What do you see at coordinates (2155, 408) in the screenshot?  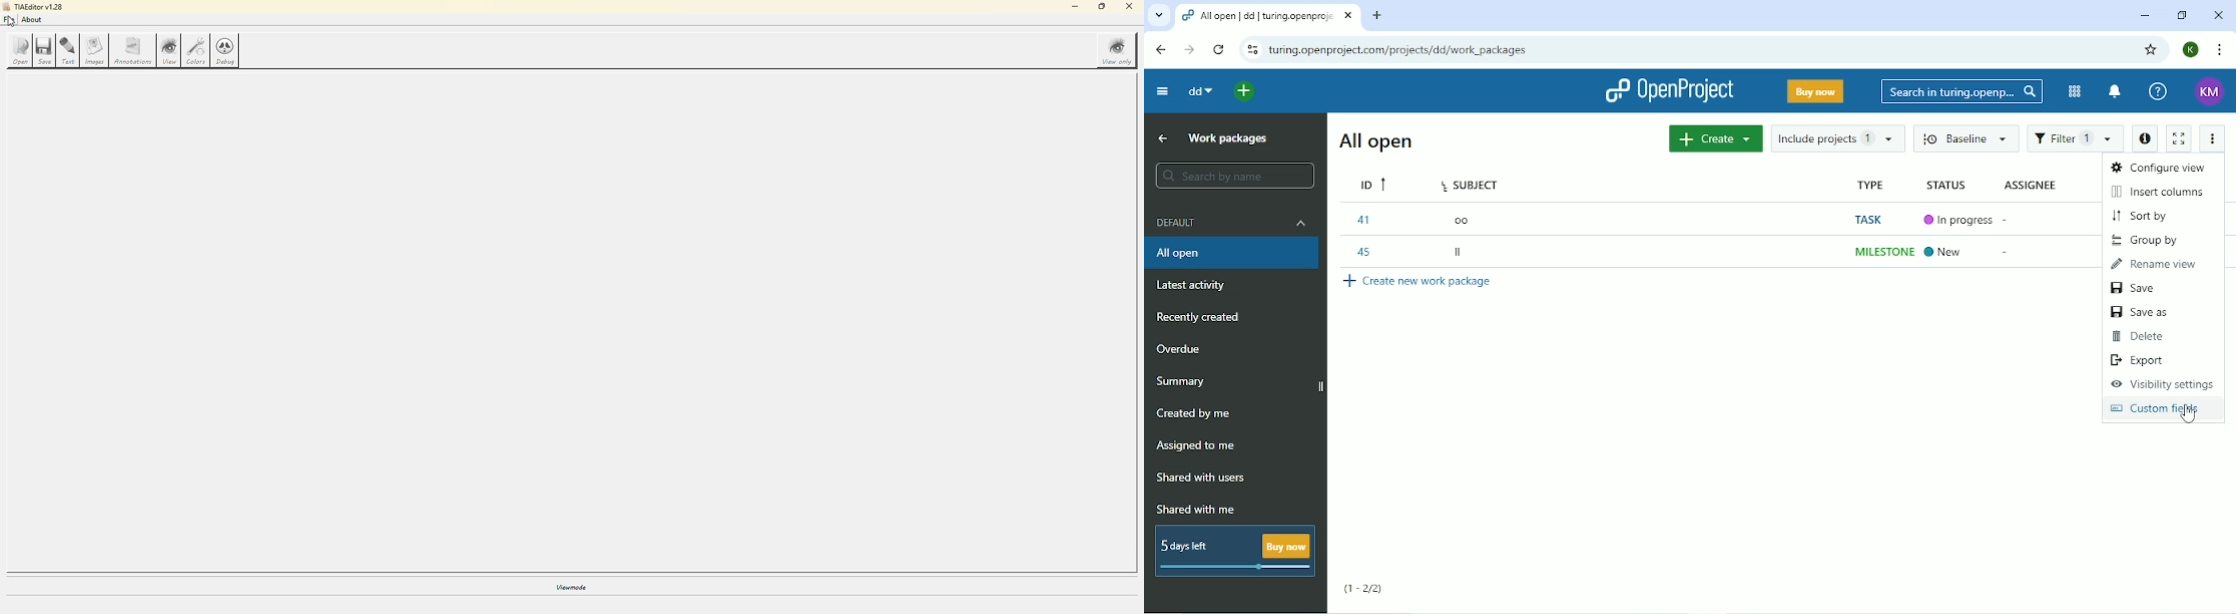 I see `Custom fields` at bounding box center [2155, 408].